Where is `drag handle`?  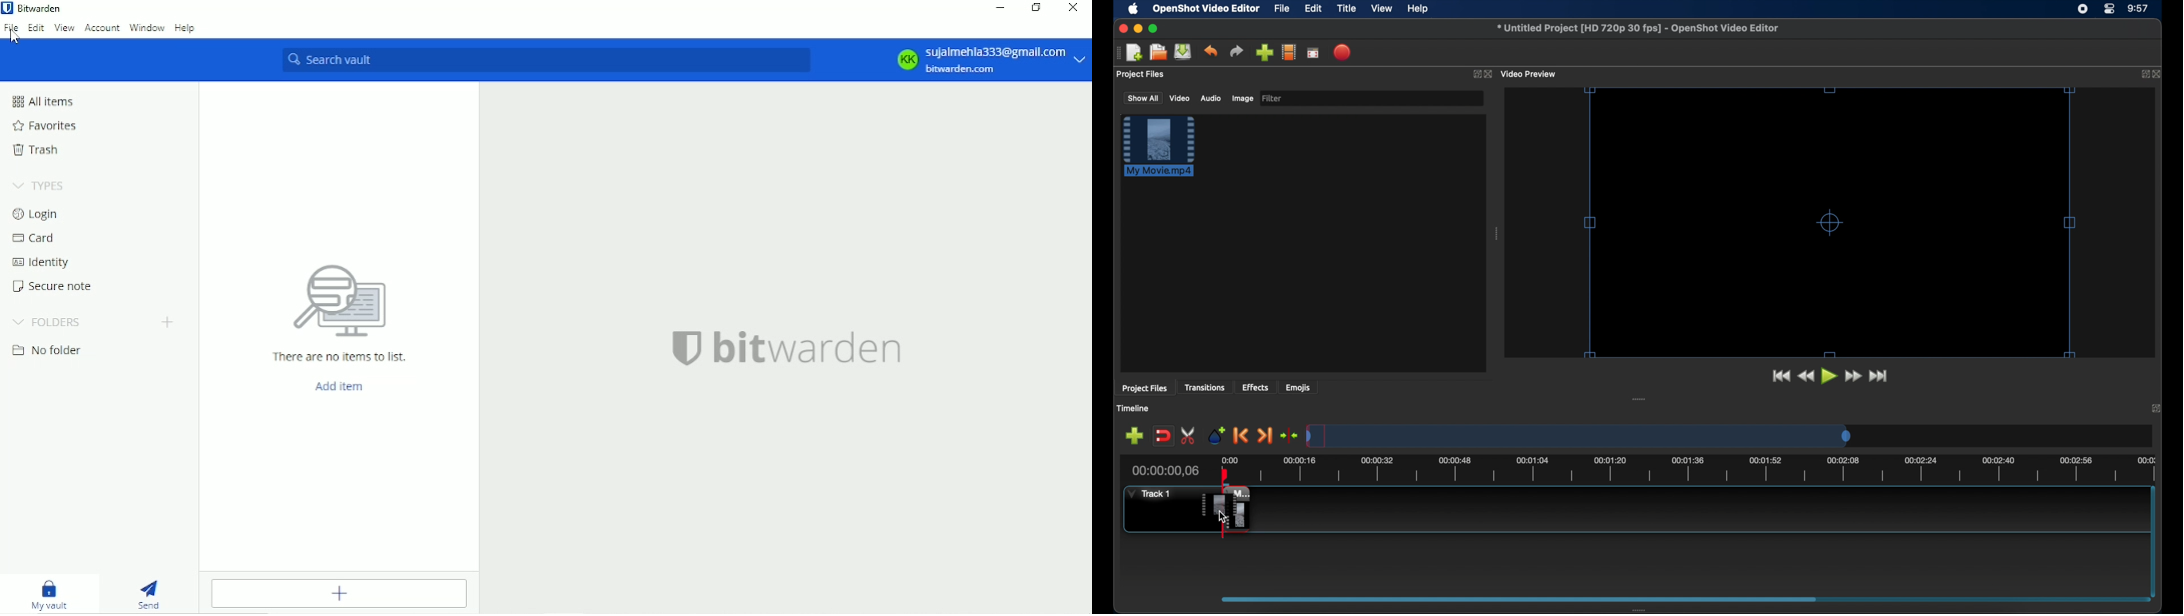
drag handle is located at coordinates (1639, 399).